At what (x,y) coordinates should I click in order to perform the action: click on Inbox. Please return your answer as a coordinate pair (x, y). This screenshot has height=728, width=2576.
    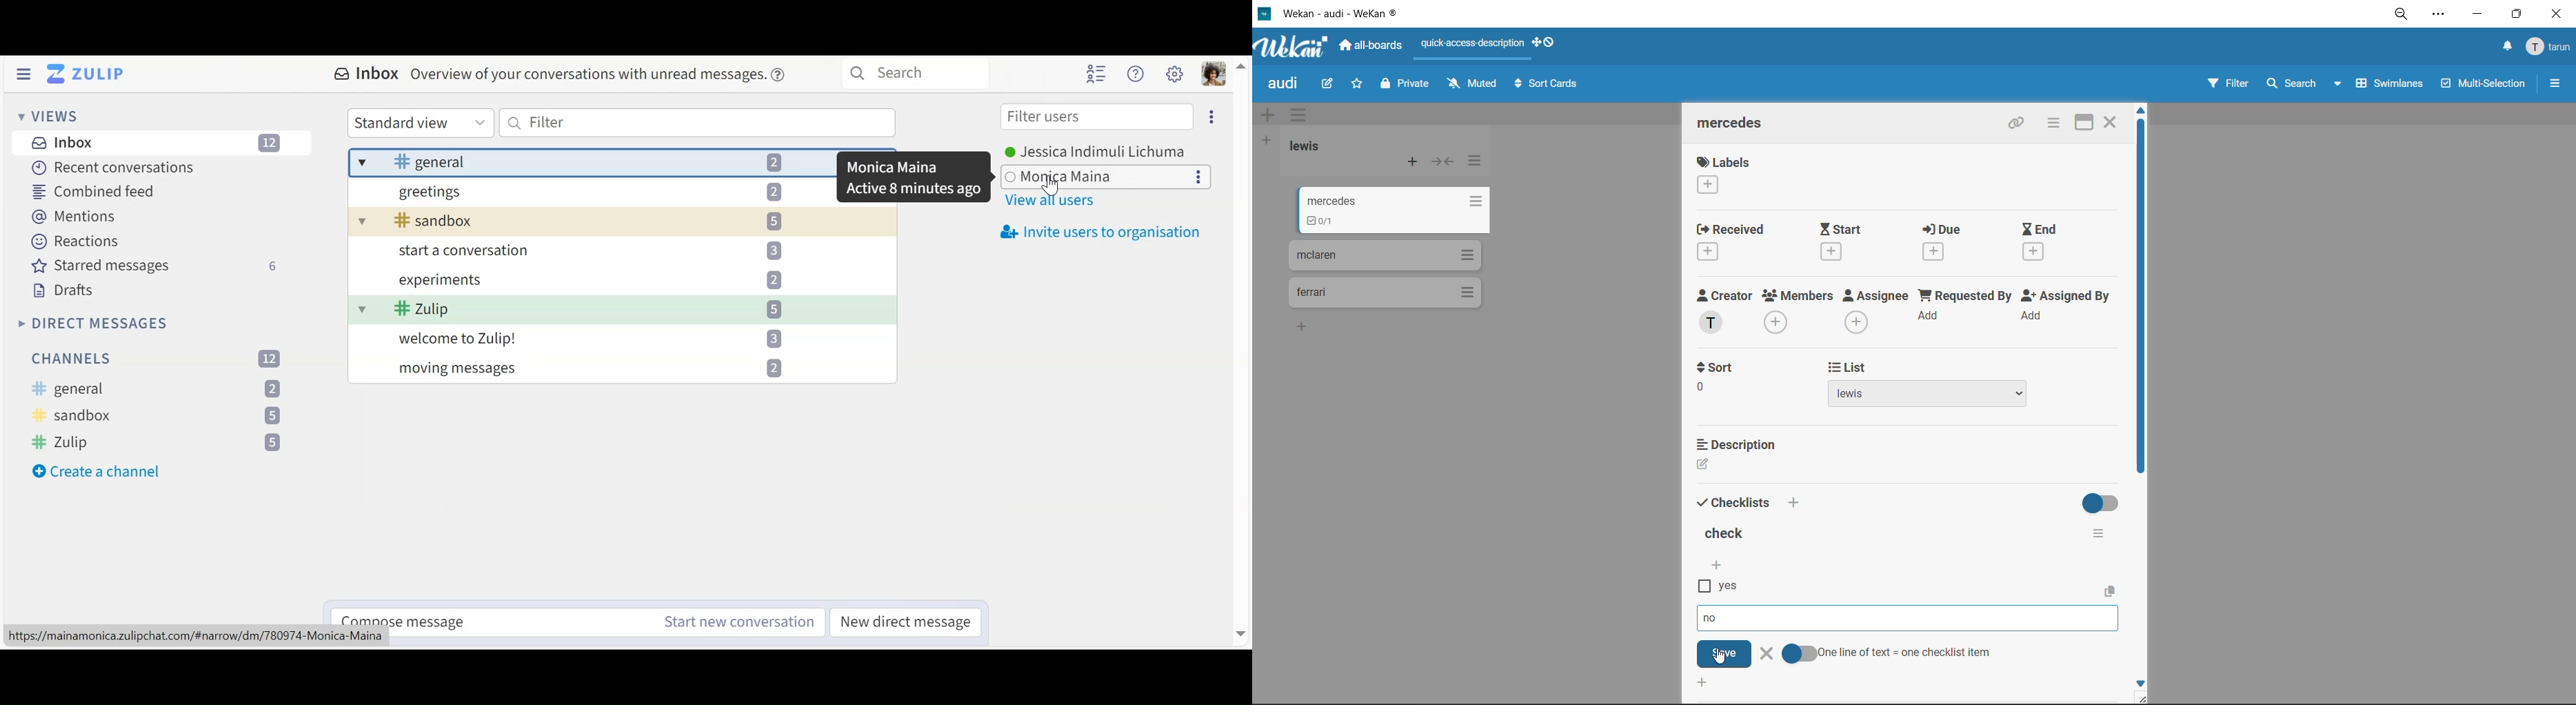
    Looking at the image, I should click on (367, 74).